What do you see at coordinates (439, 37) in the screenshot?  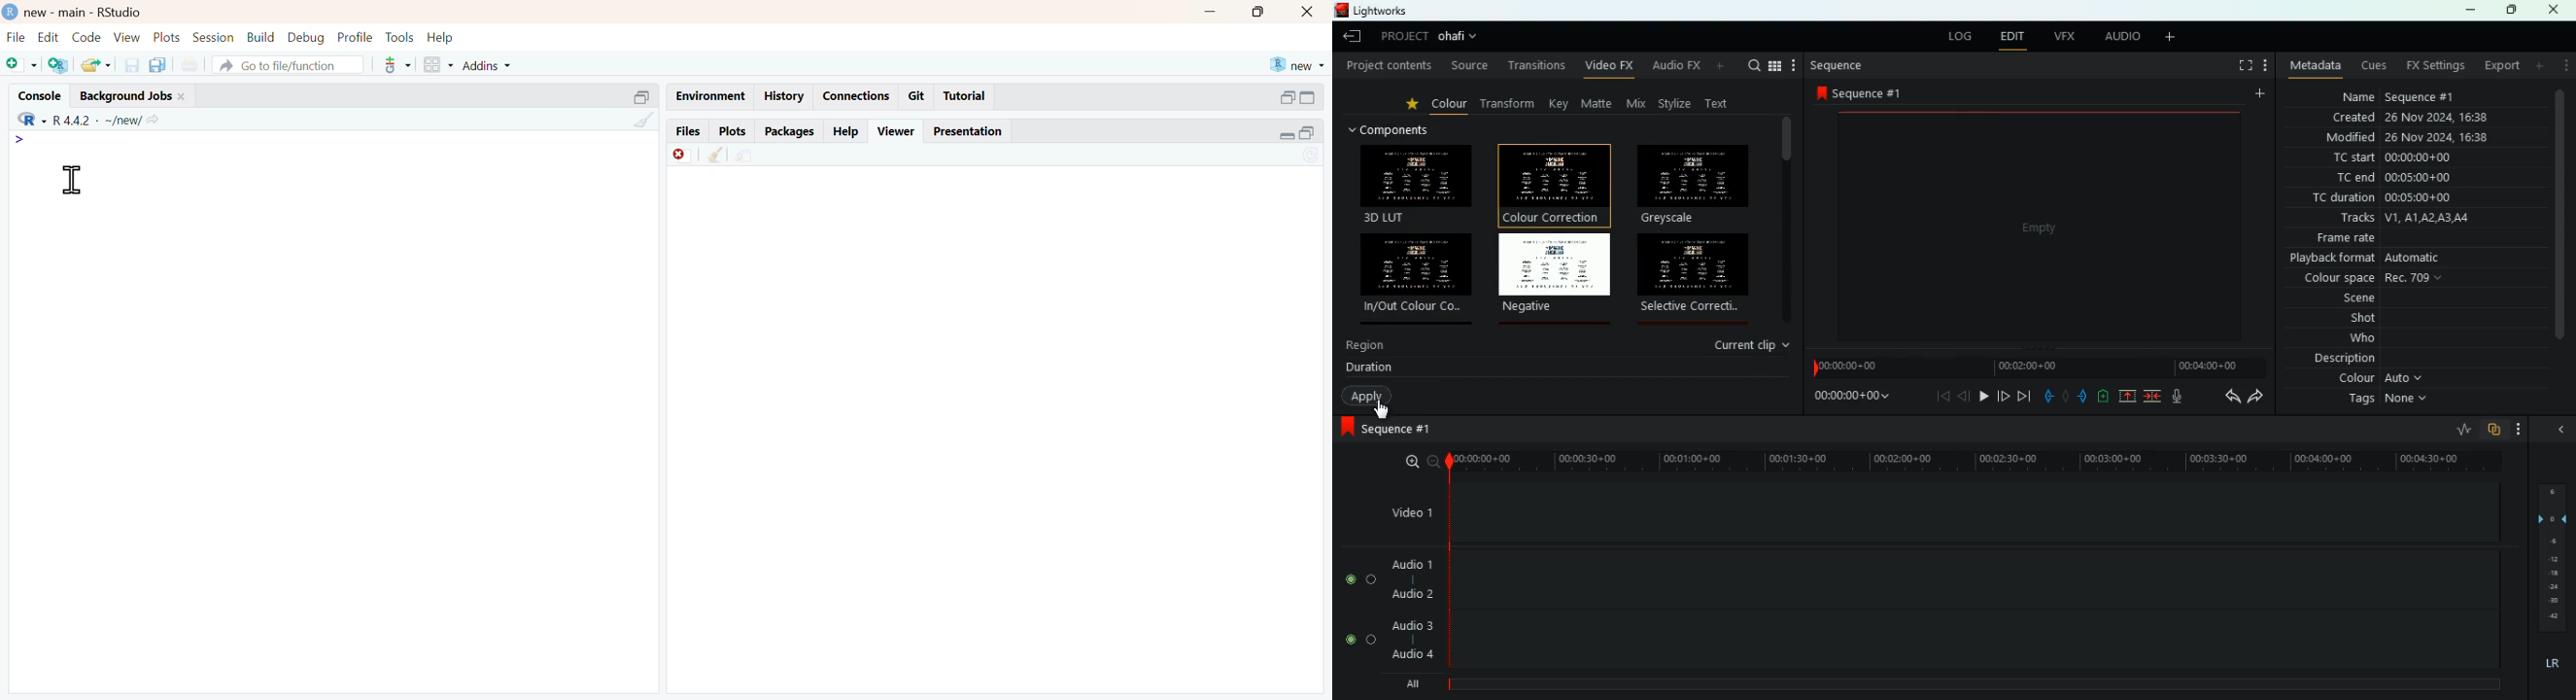 I see `help` at bounding box center [439, 37].